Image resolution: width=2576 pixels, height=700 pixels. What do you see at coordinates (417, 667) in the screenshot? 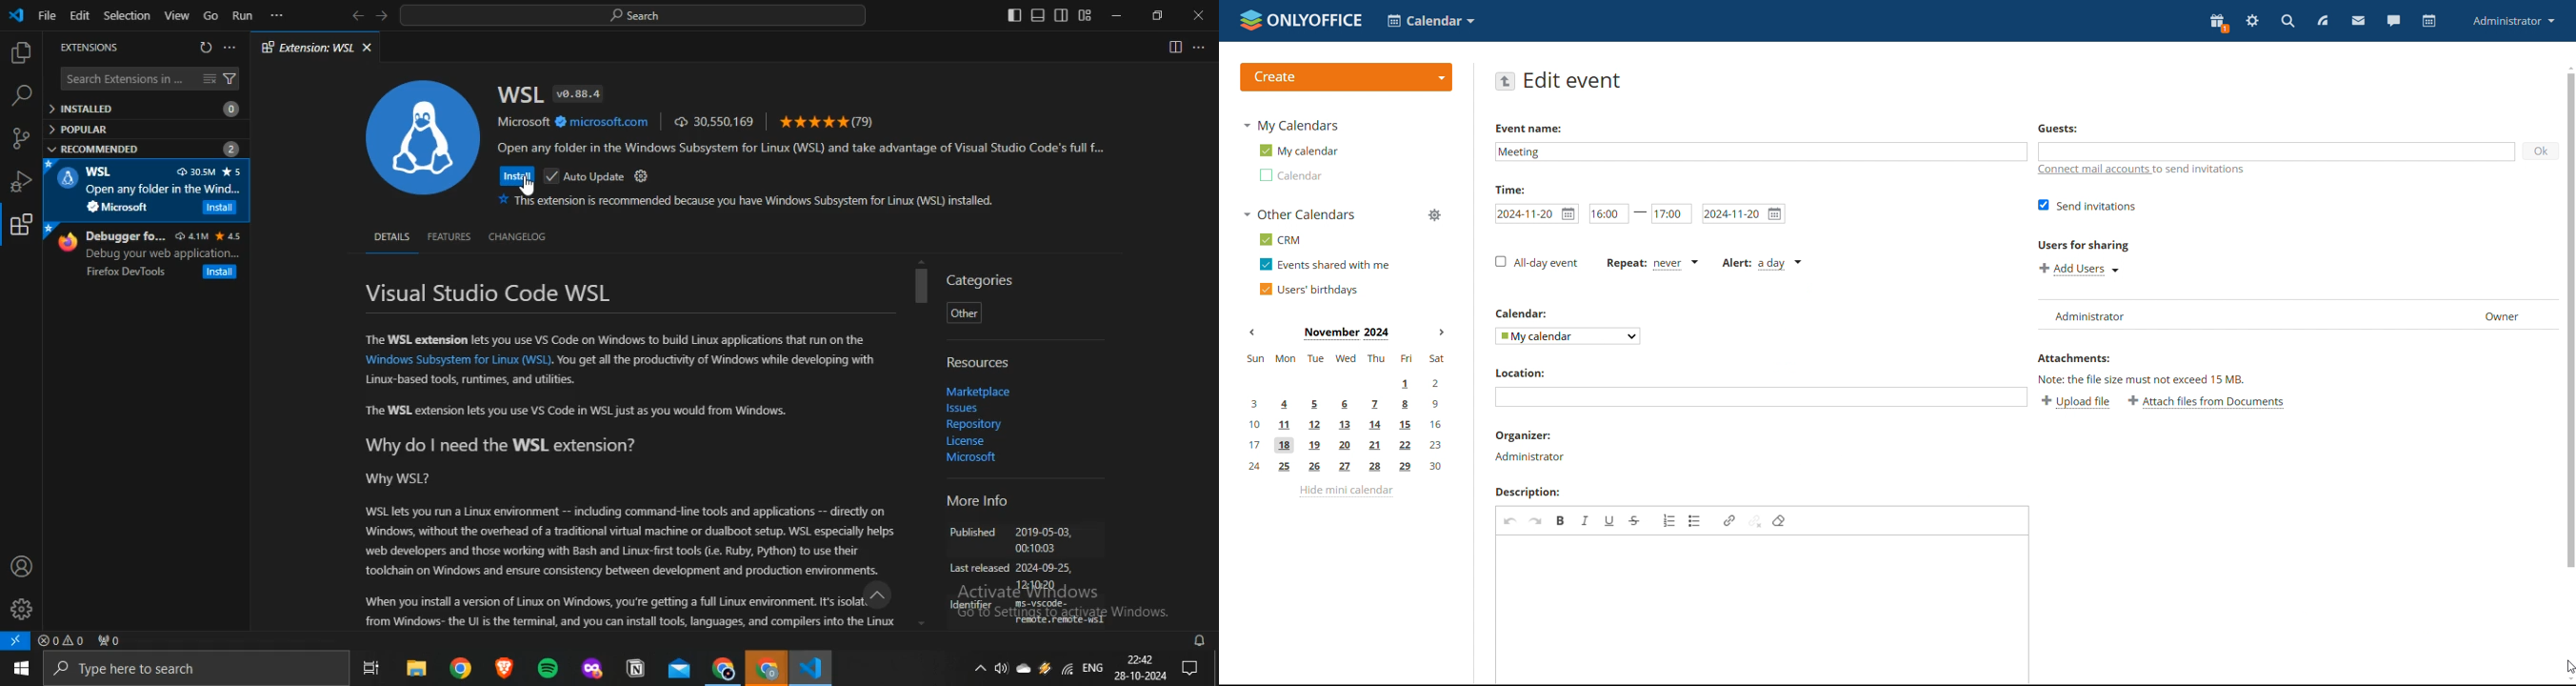
I see `file explorer` at bounding box center [417, 667].